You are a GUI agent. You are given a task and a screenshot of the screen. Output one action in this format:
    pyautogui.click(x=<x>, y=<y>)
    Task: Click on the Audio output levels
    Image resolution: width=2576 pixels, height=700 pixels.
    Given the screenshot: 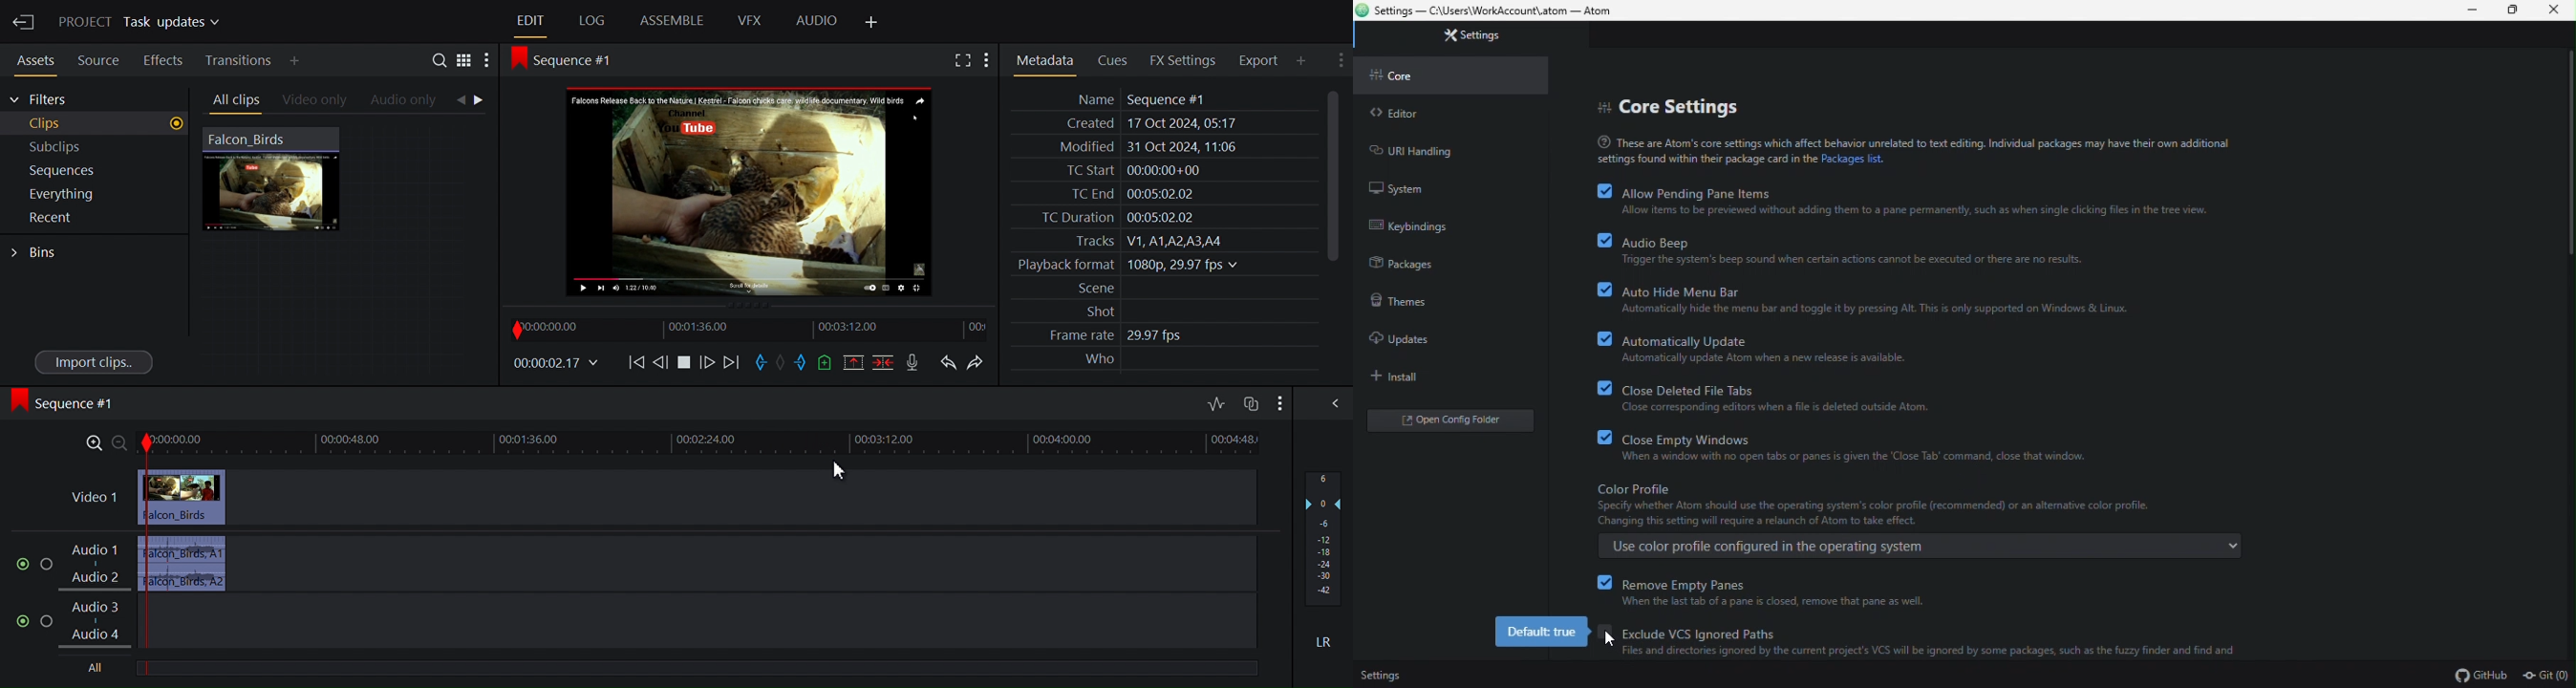 What is the action you would take?
    pyautogui.click(x=1324, y=539)
    